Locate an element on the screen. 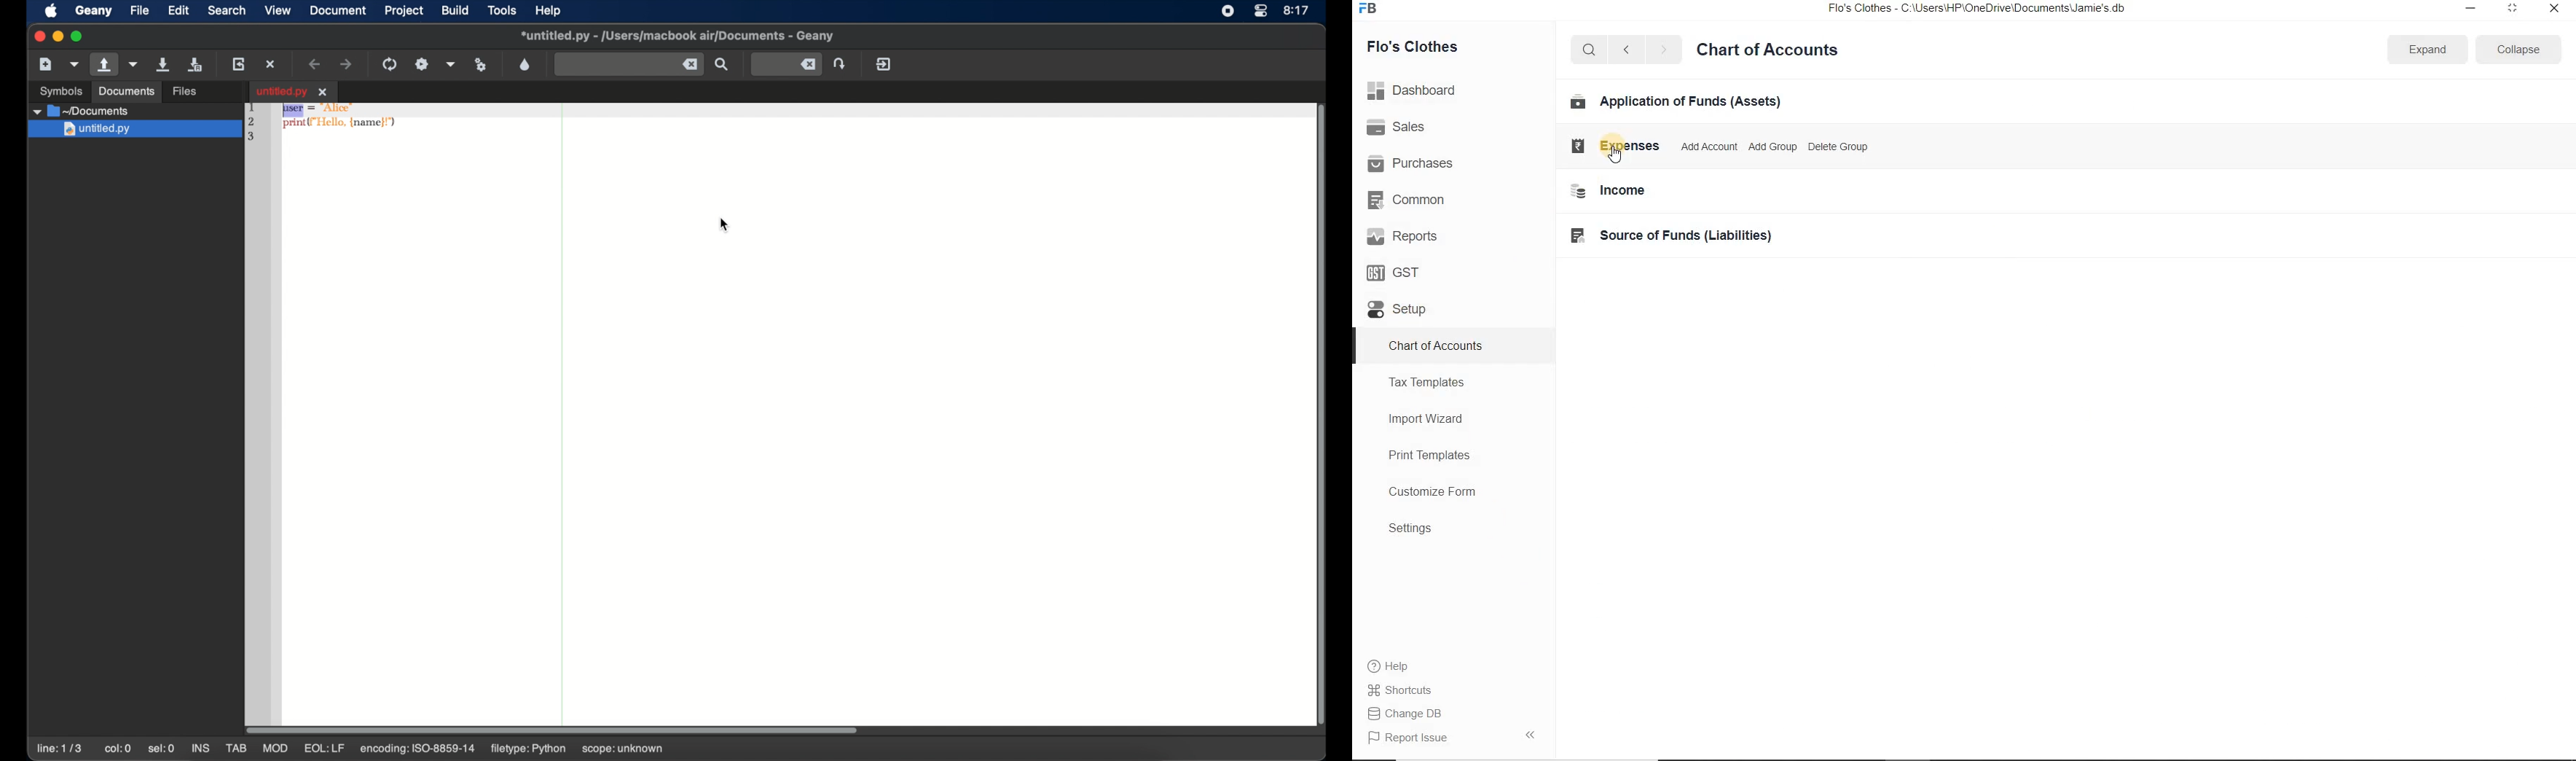 Image resolution: width=2576 pixels, height=784 pixels. Flo's Clothes is located at coordinates (1414, 47).